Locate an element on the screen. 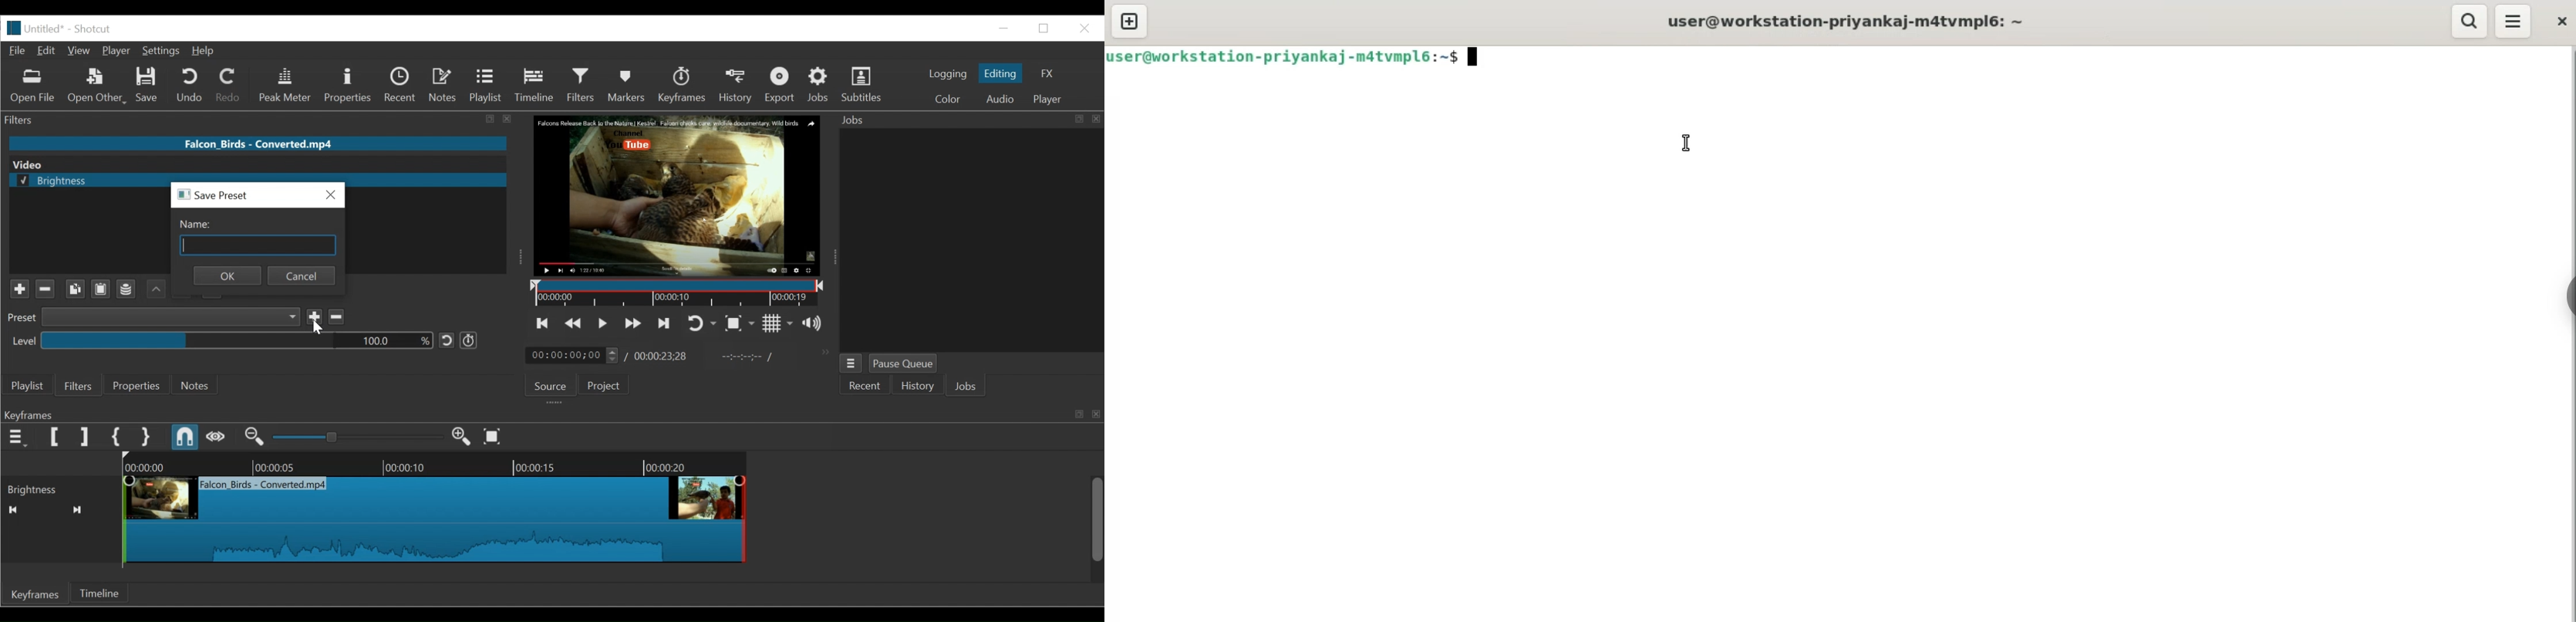  Clipboard is located at coordinates (100, 290).